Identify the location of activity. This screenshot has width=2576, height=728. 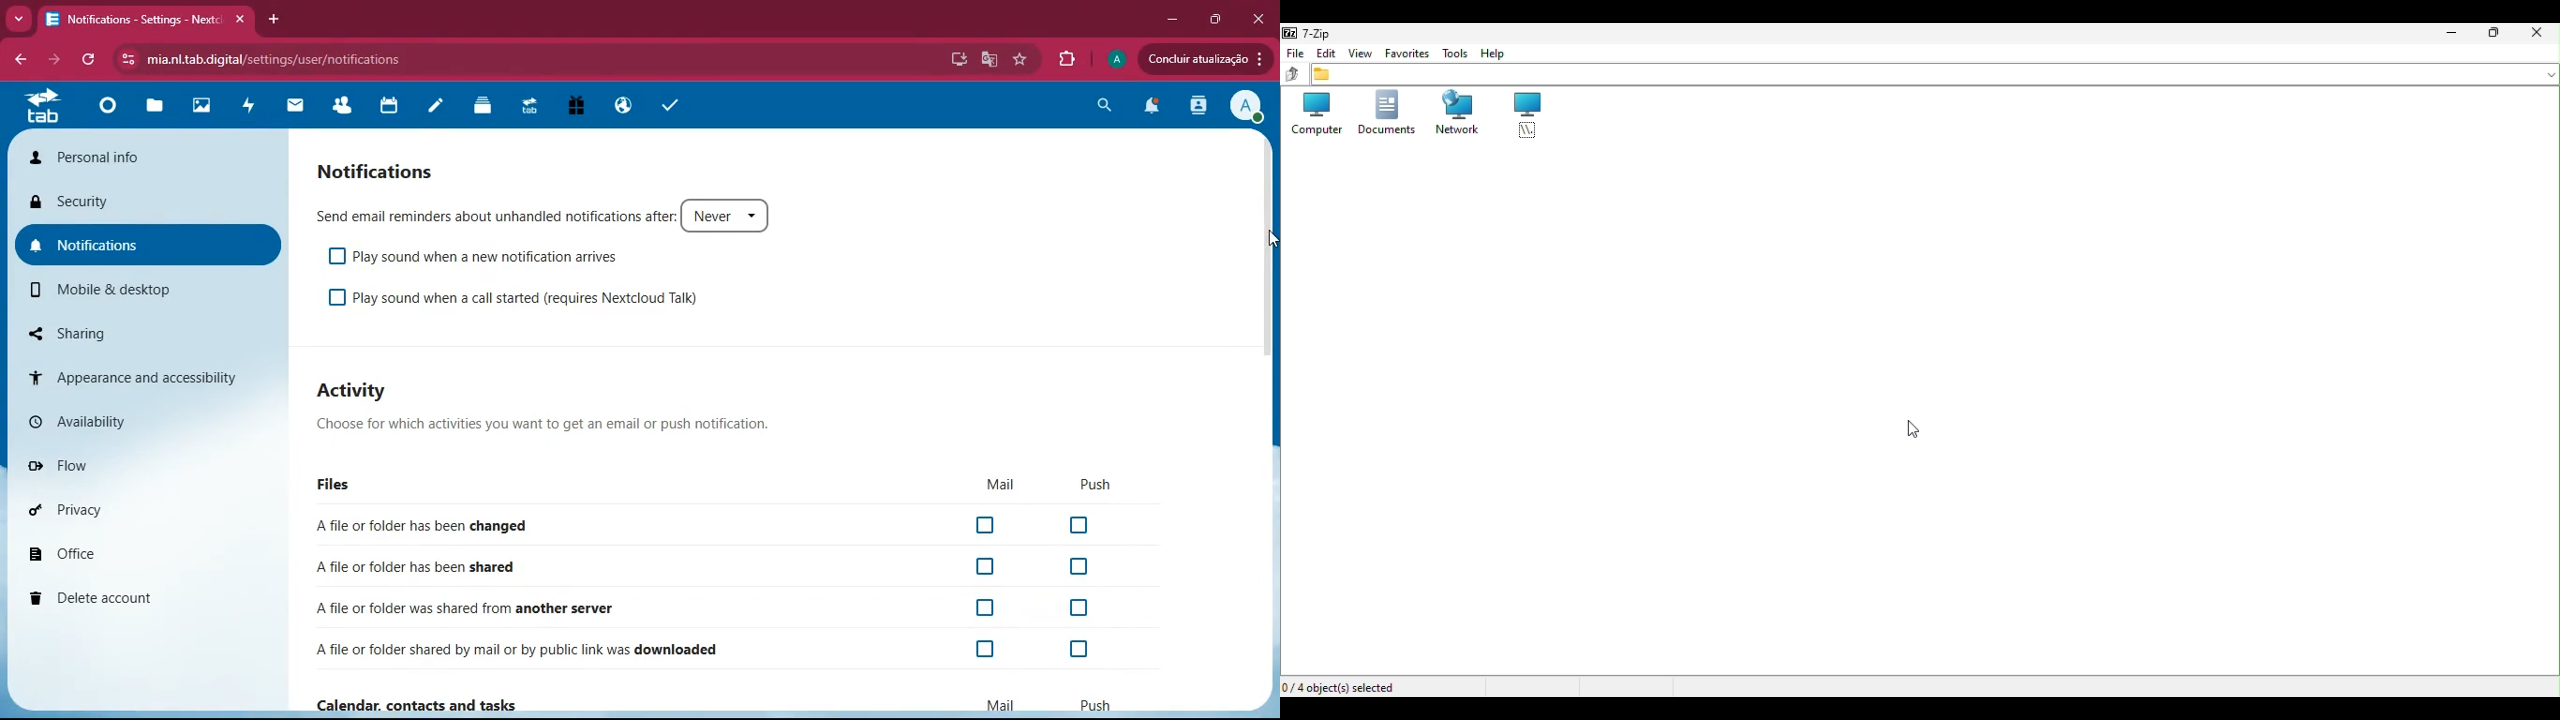
(1201, 107).